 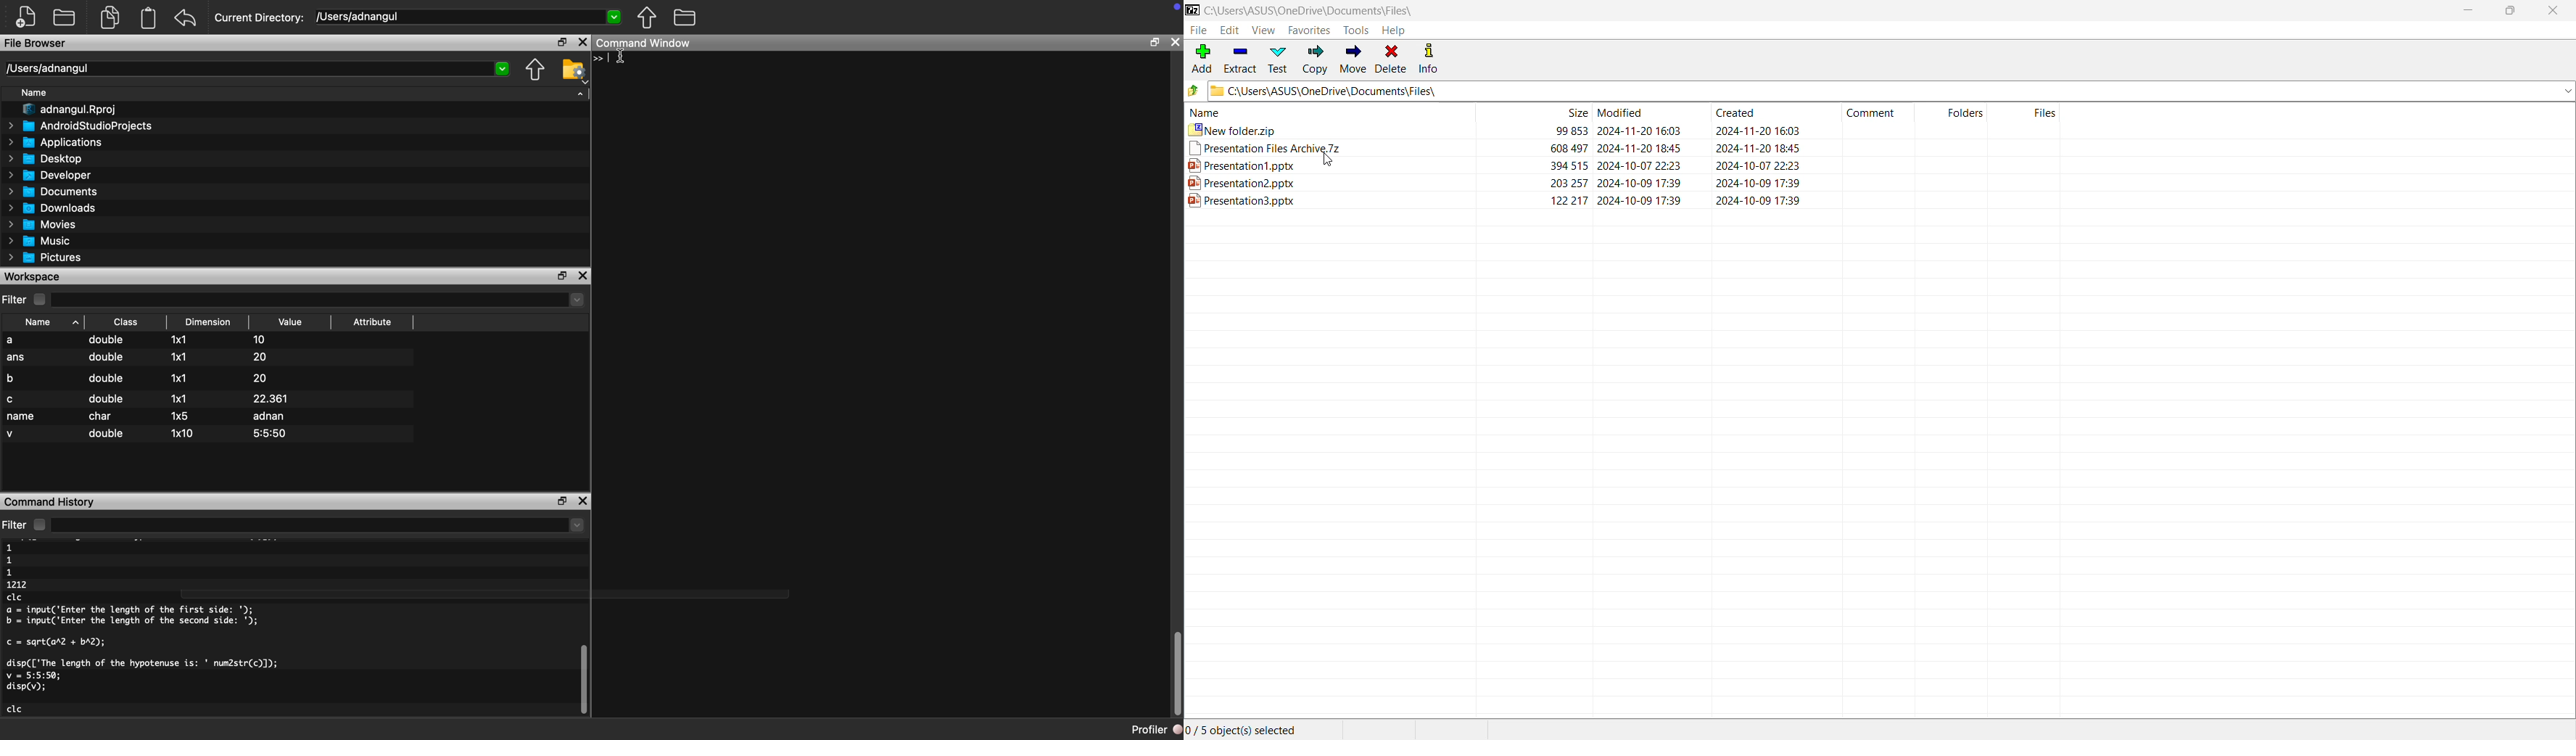 I want to click on Command Window, so click(x=642, y=43).